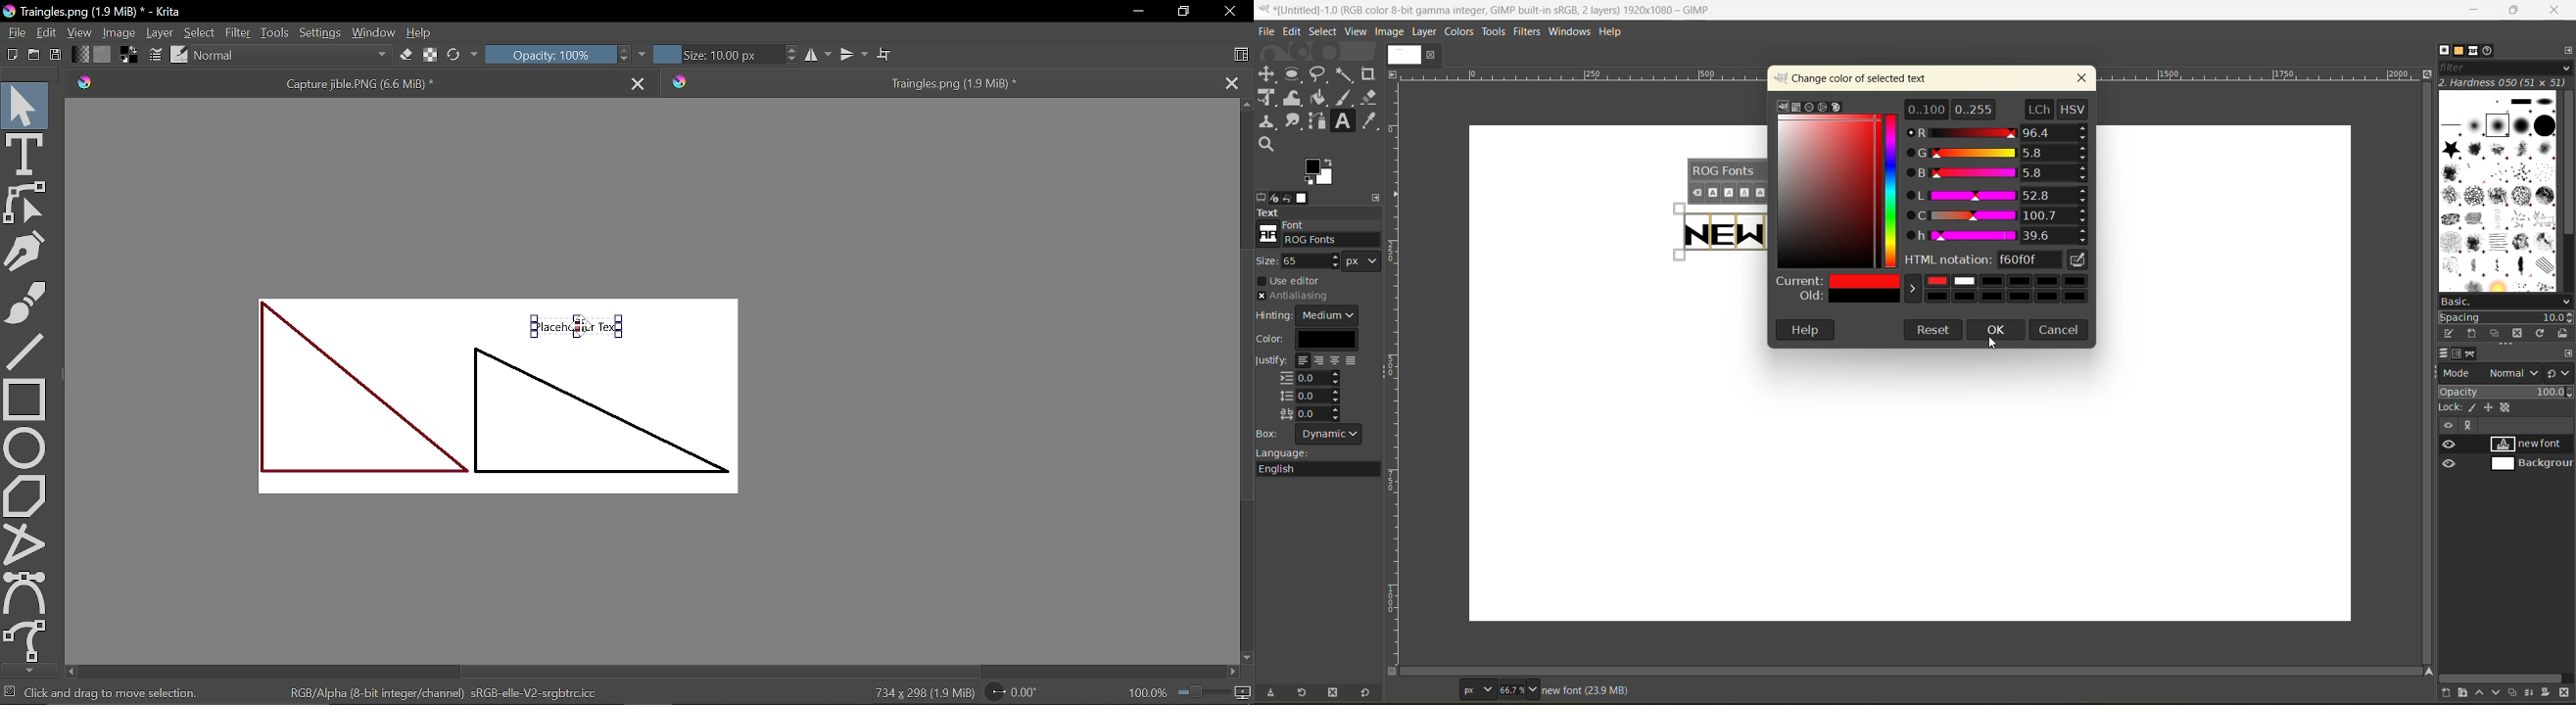  I want to click on close, so click(2556, 10).